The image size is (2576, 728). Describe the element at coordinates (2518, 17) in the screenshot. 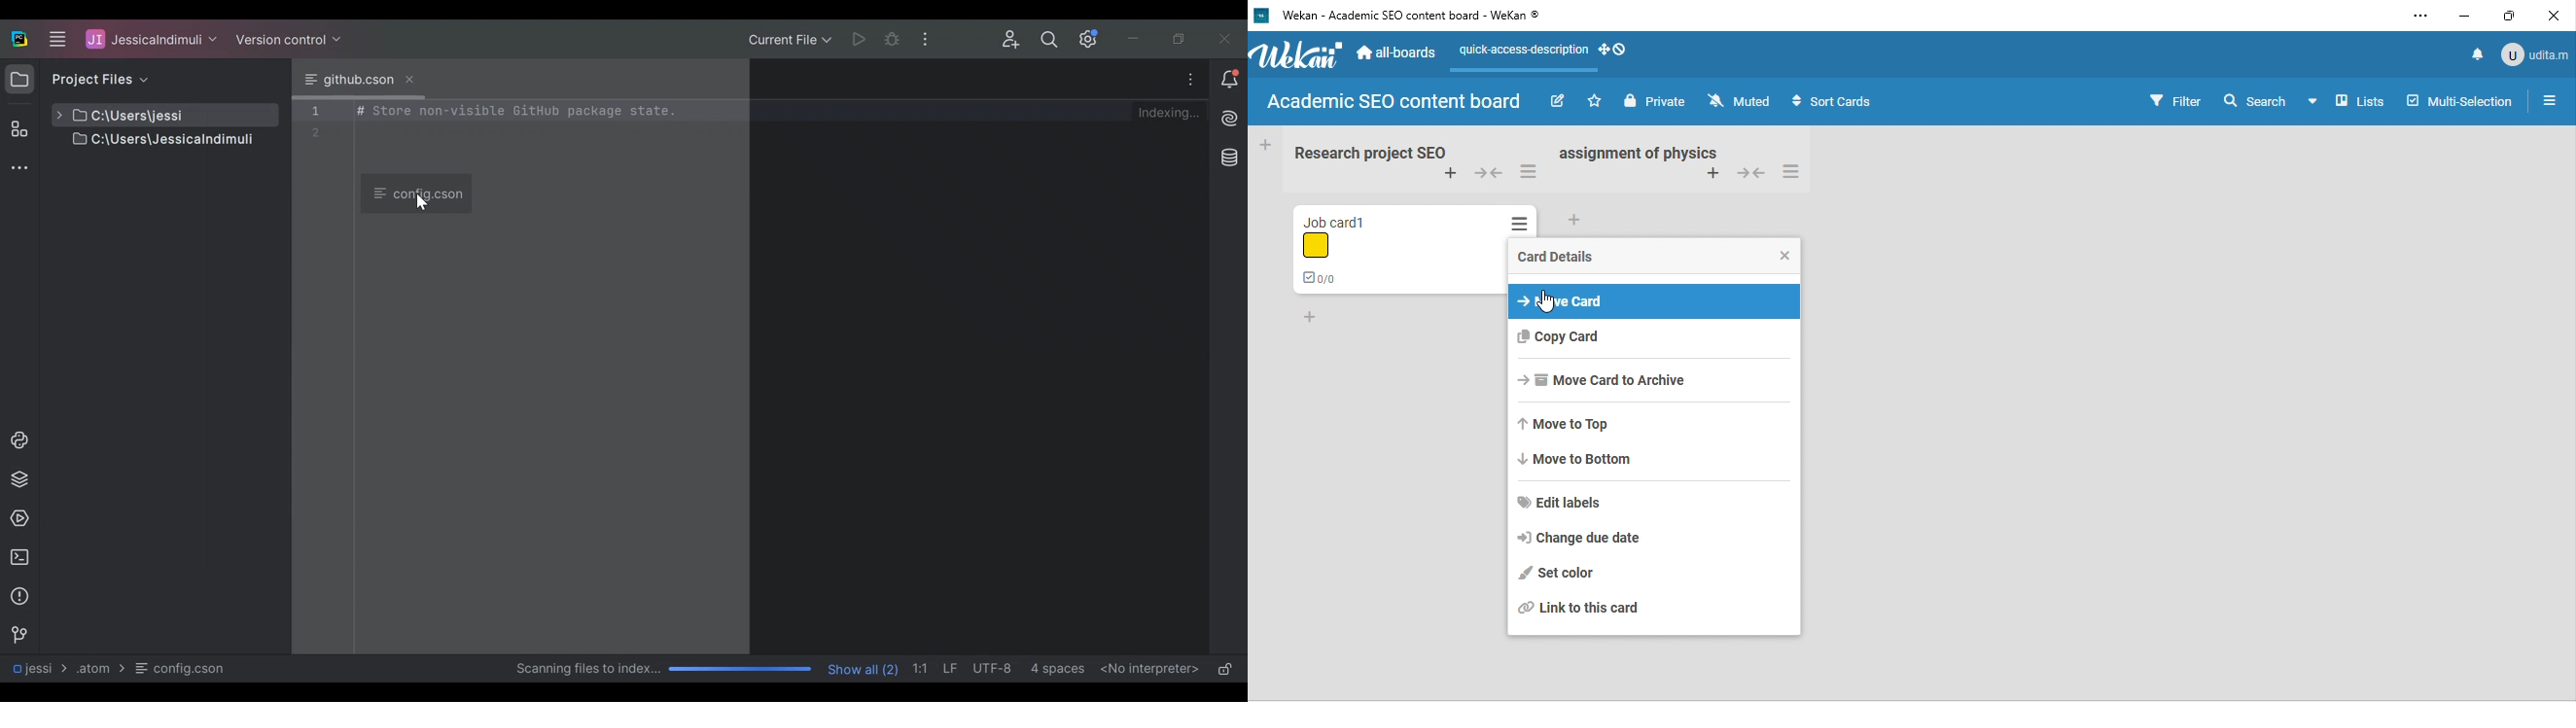

I see `maximize` at that location.